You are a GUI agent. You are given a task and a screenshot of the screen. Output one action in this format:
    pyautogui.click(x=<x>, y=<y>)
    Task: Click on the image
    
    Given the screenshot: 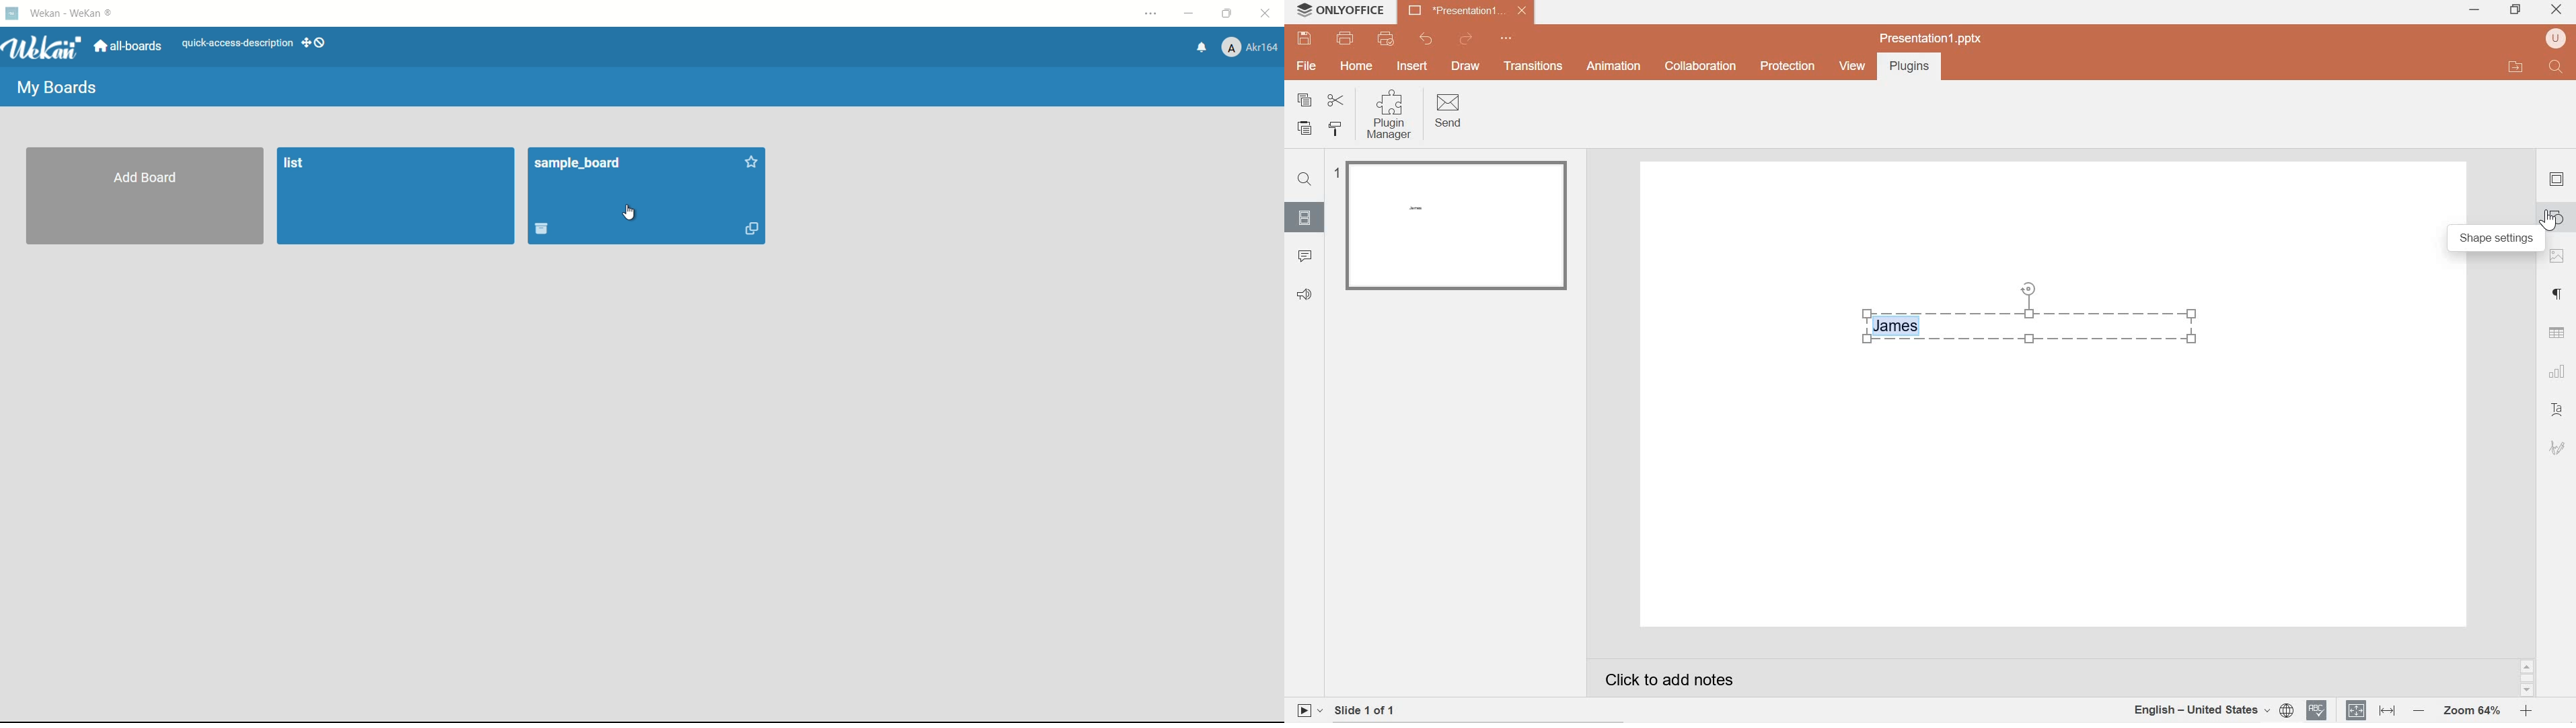 What is the action you would take?
    pyautogui.click(x=2559, y=257)
    